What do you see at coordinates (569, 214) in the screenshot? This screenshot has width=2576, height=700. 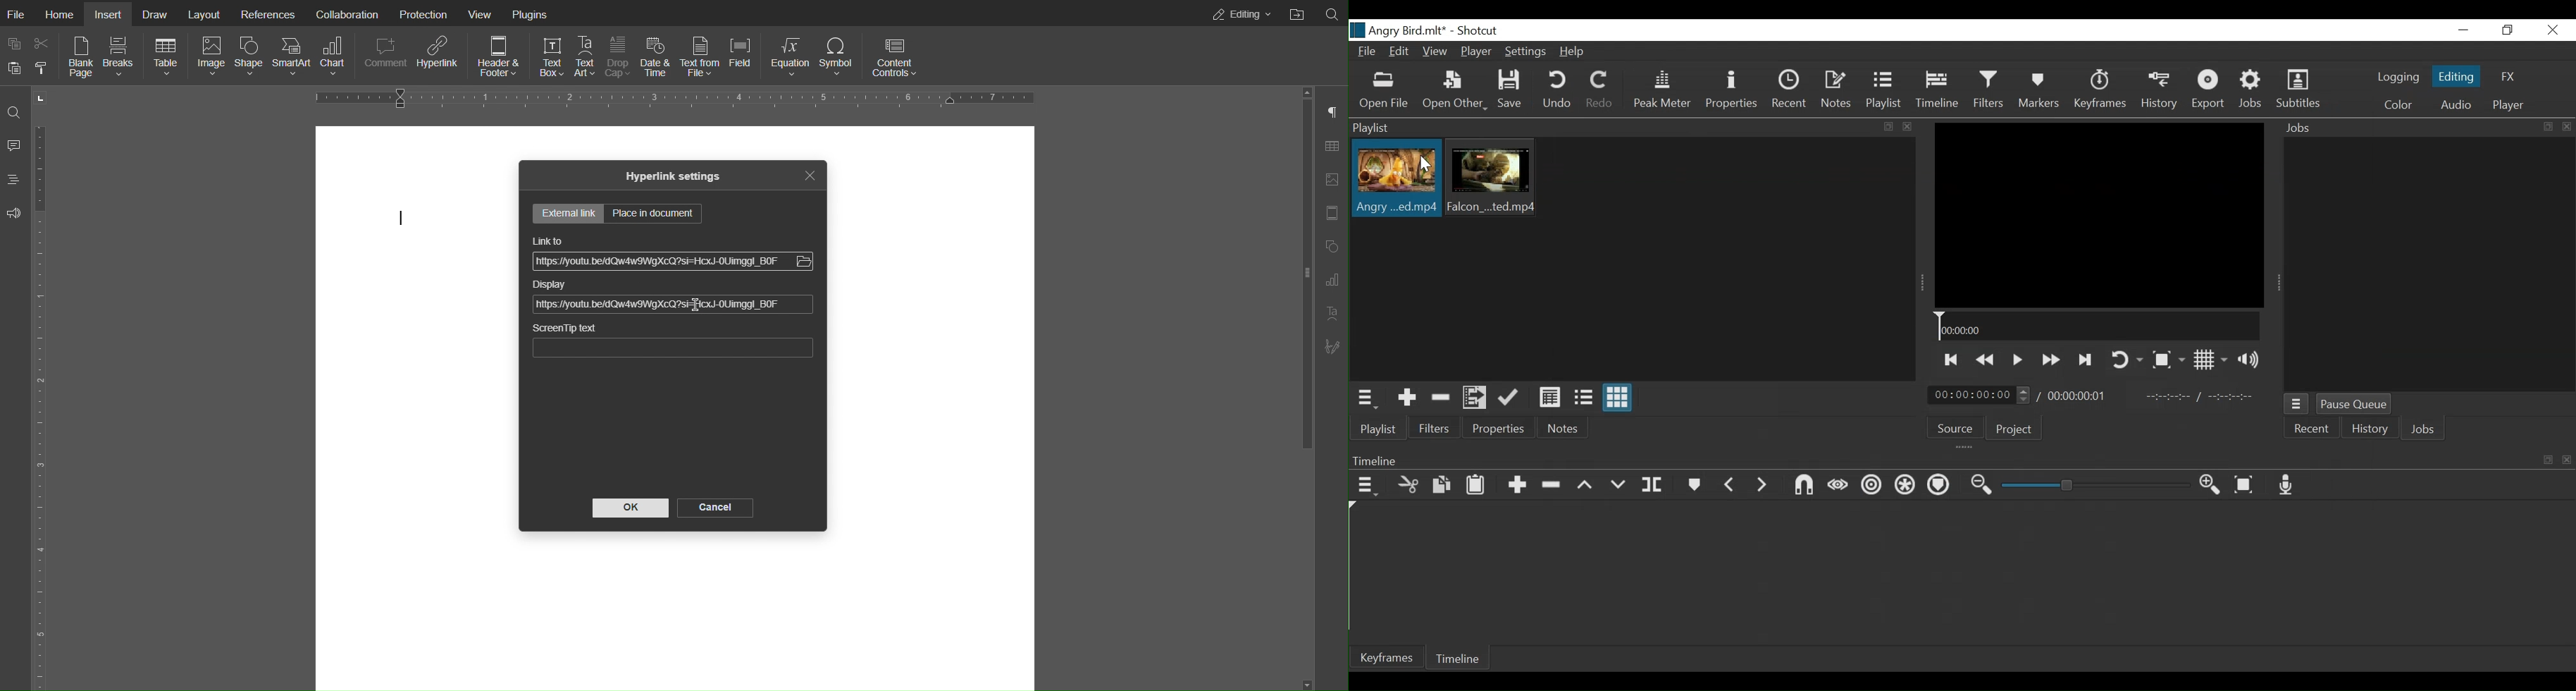 I see `External Settings` at bounding box center [569, 214].